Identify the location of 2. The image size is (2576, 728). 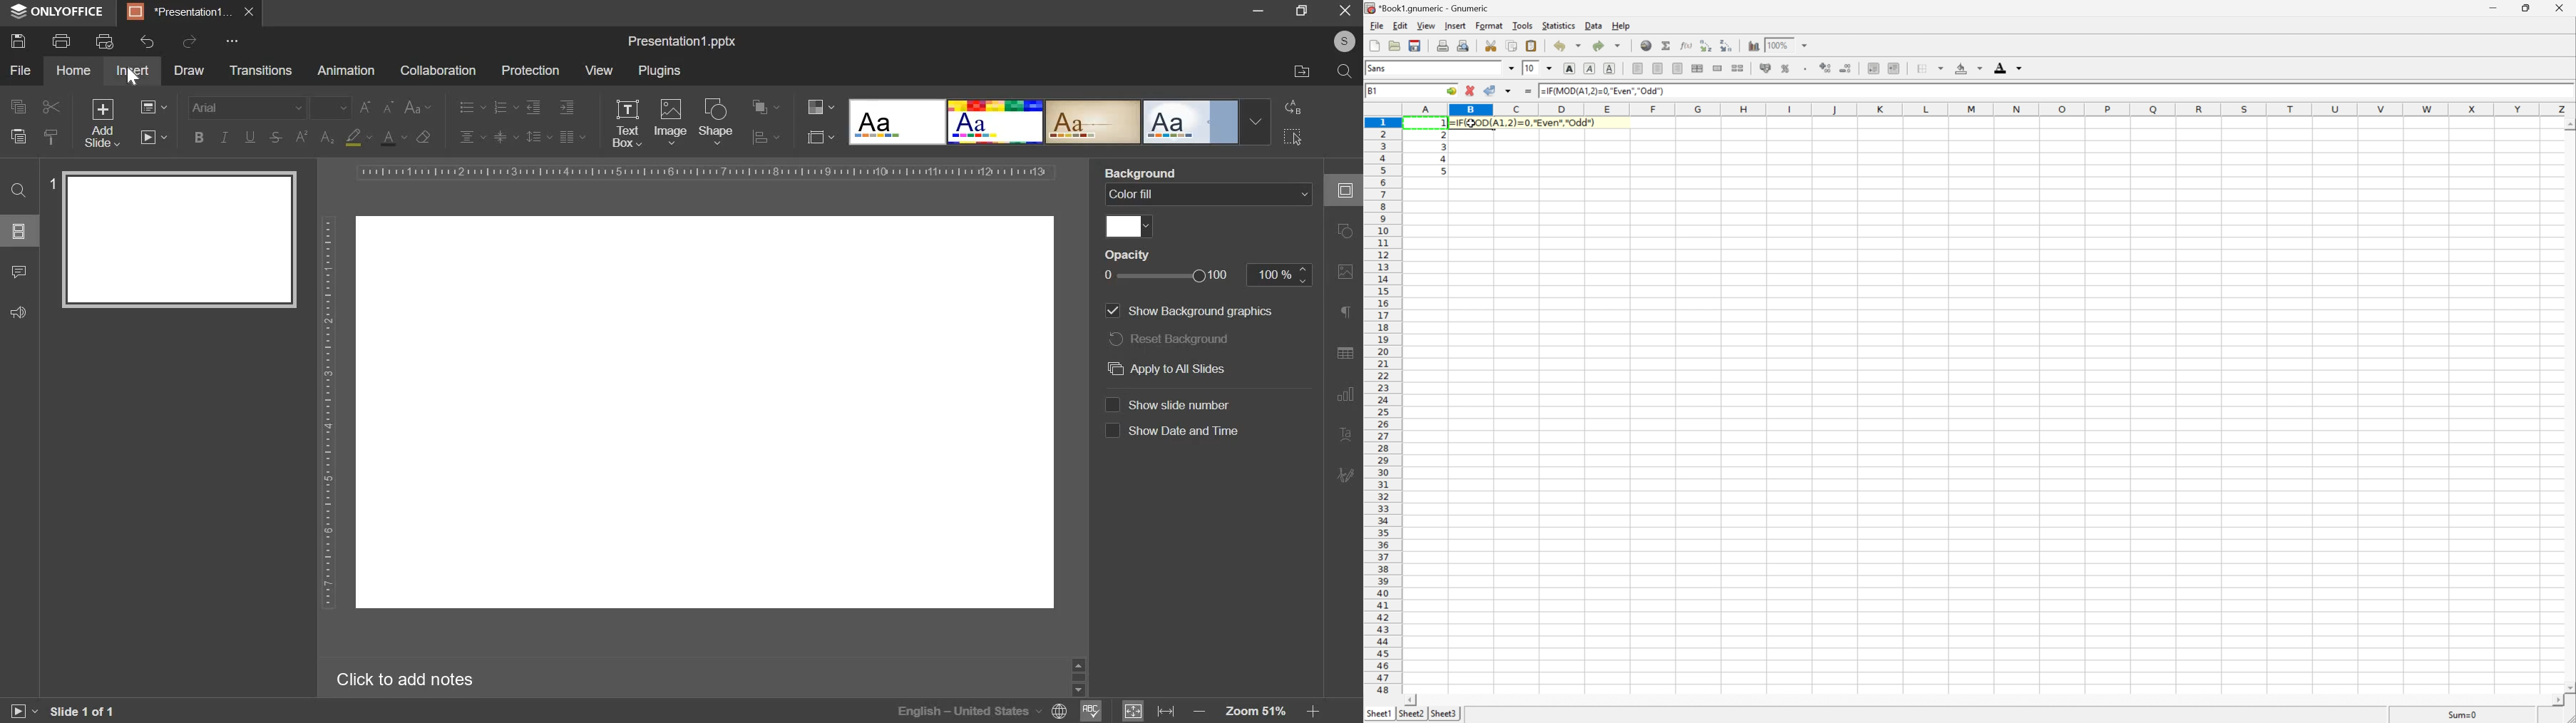
(1443, 133).